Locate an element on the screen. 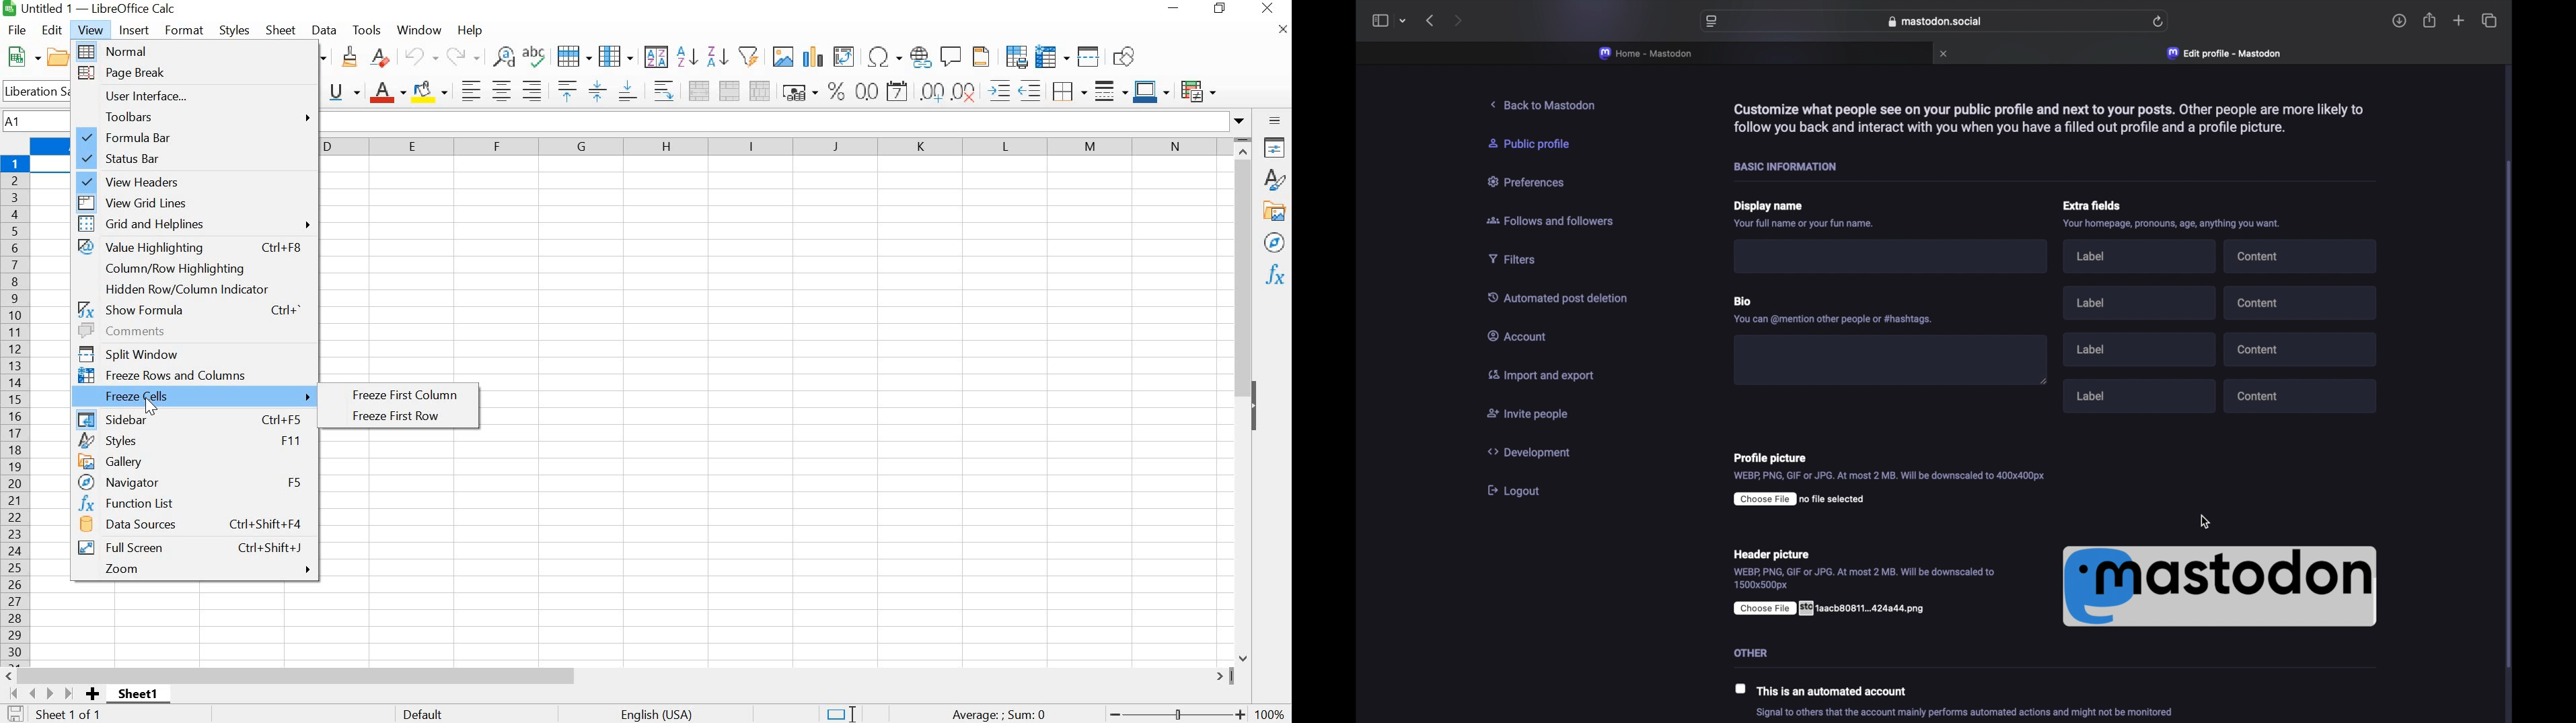  ROWS is located at coordinates (16, 408).